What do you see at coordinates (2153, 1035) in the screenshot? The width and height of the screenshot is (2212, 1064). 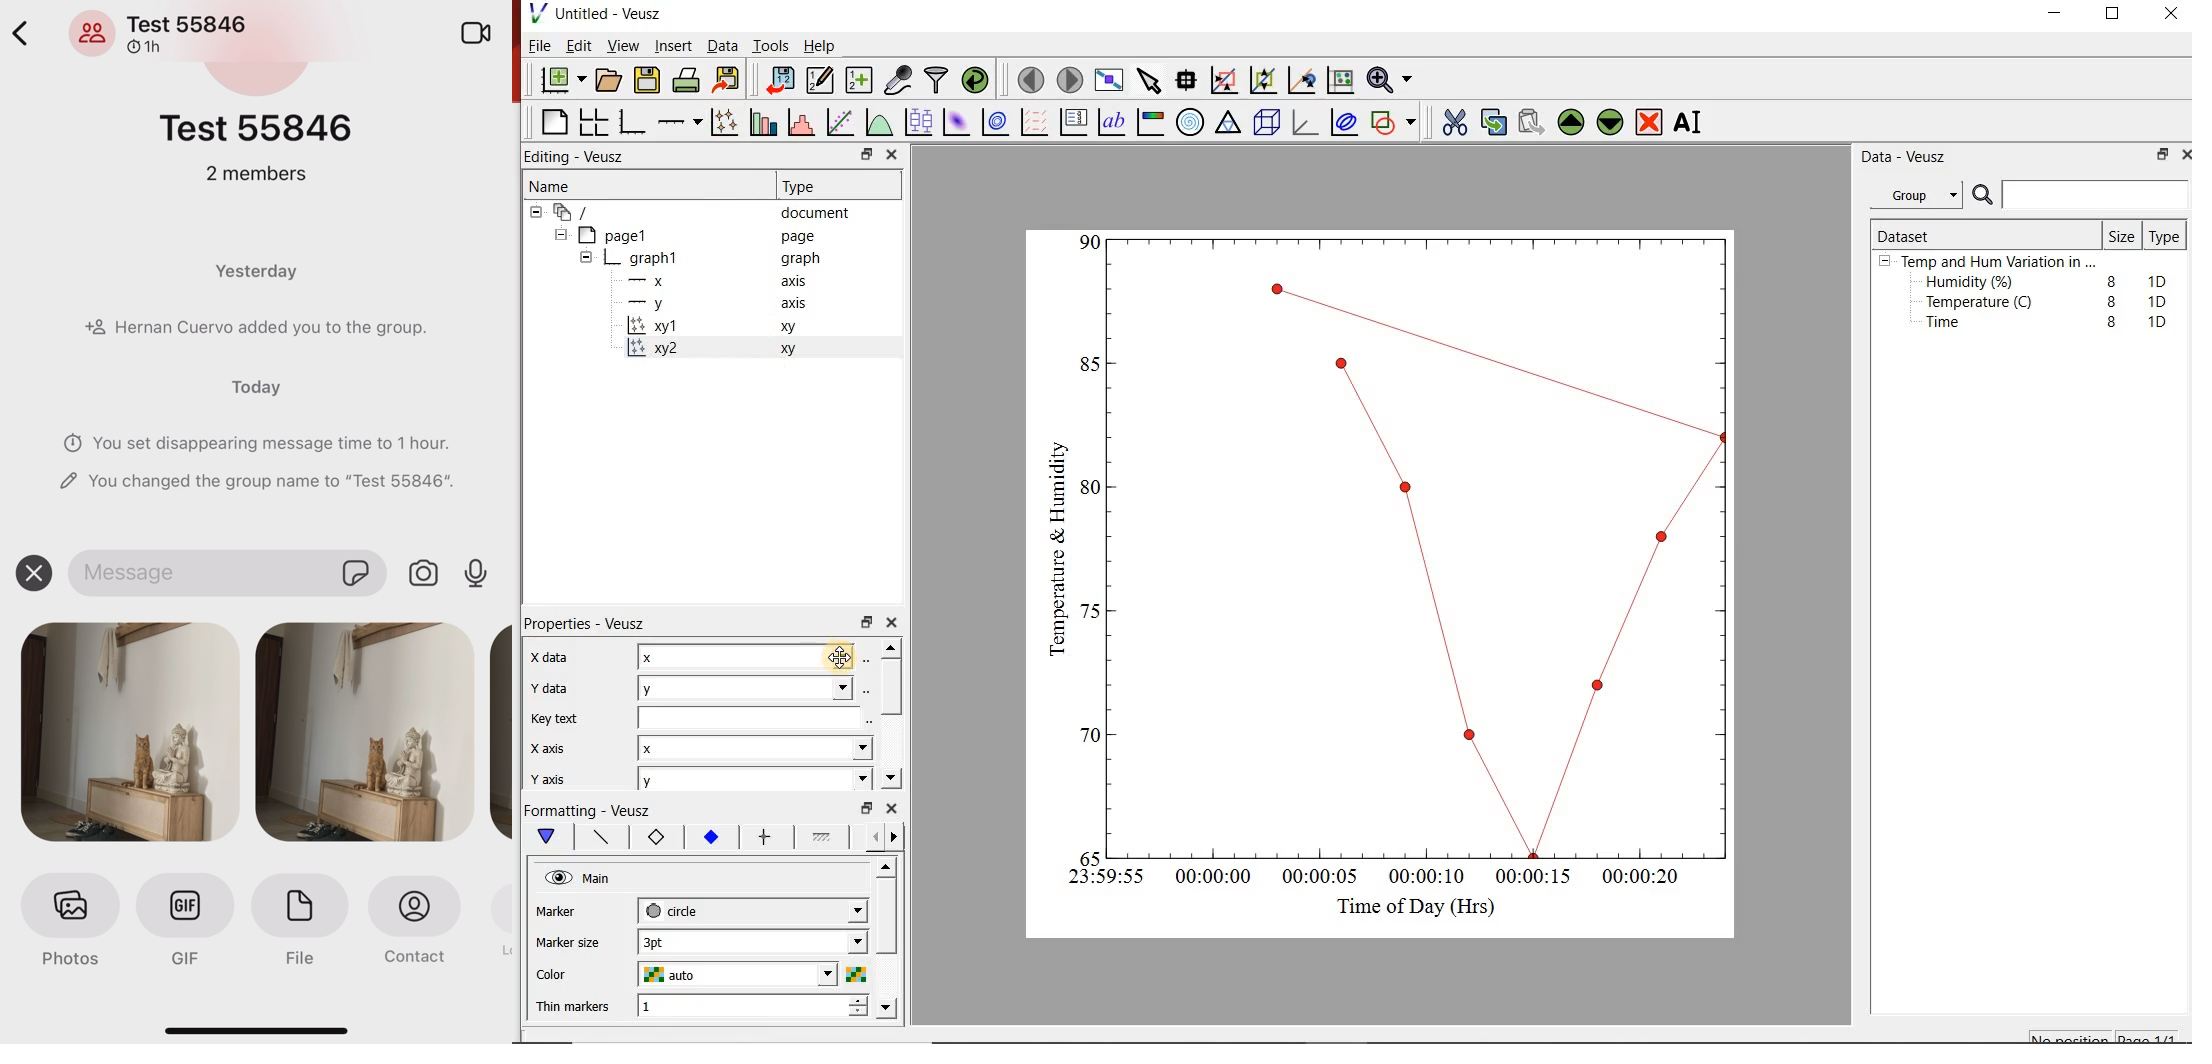 I see `page1/1` at bounding box center [2153, 1035].